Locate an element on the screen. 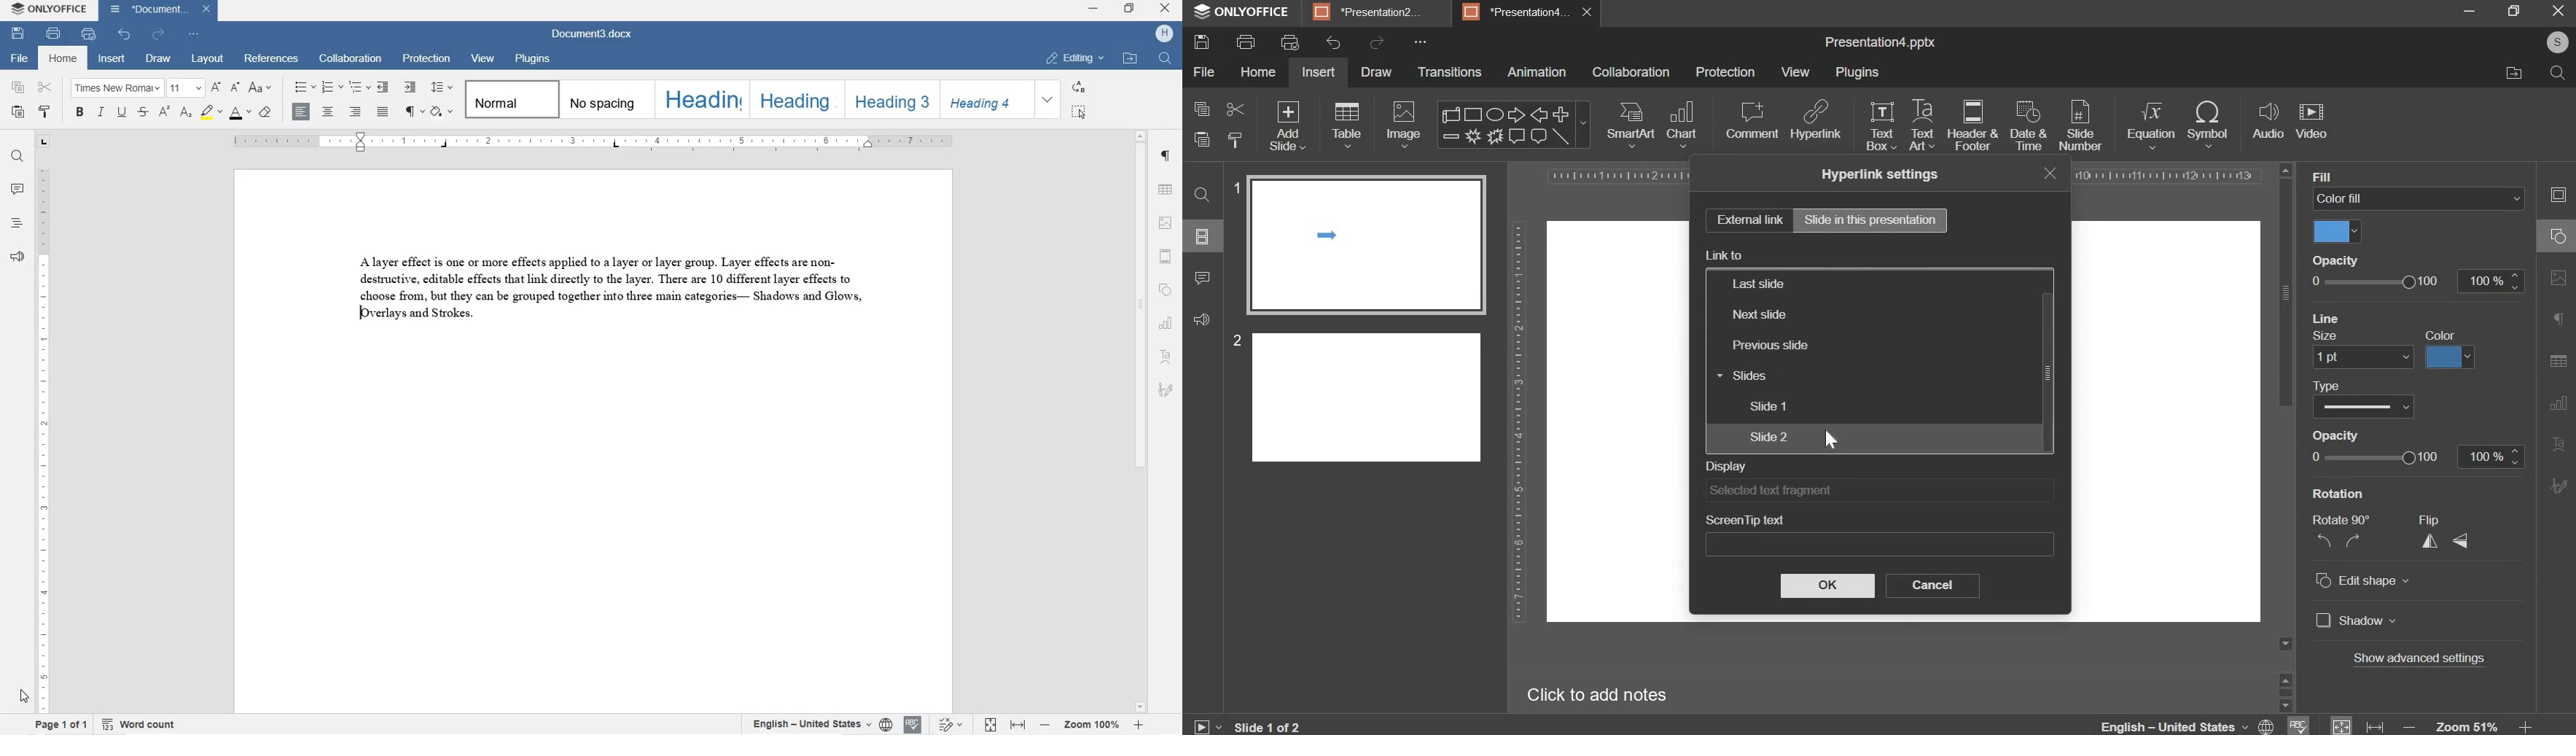  MINIMIZE is located at coordinates (1093, 9).